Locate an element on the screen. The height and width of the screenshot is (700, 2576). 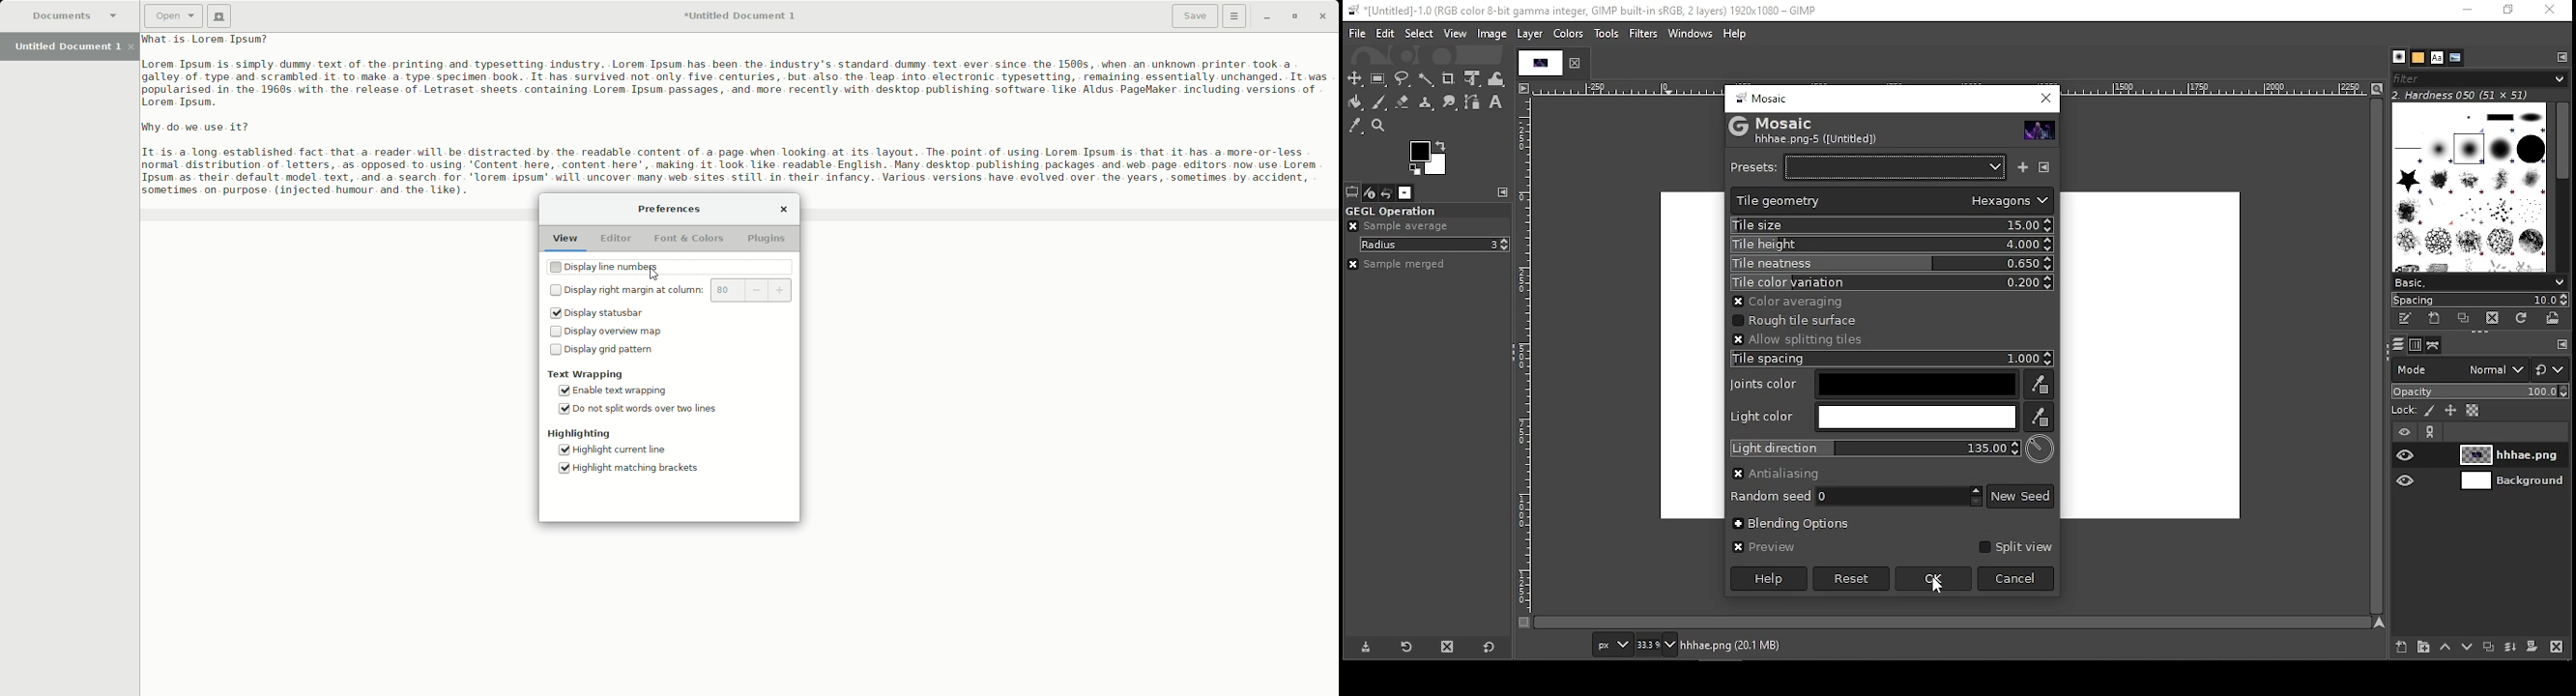
fuzzy selection tool is located at coordinates (1426, 80).